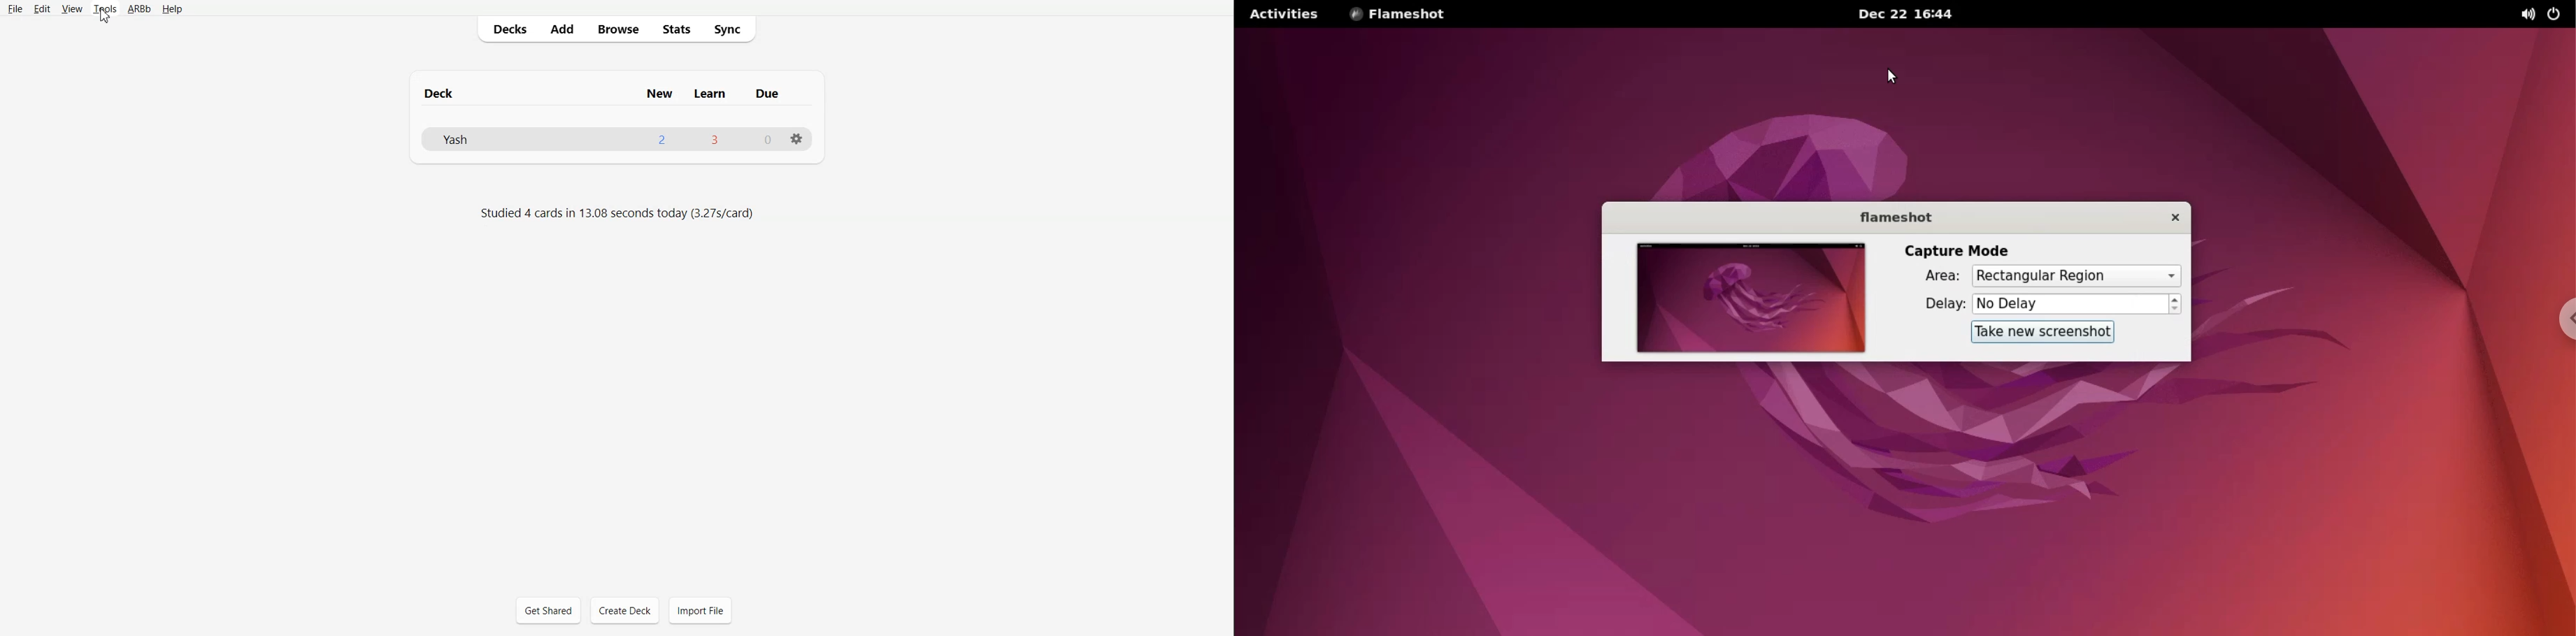 This screenshot has width=2576, height=644. Describe the element at coordinates (562, 29) in the screenshot. I see `Add` at that location.